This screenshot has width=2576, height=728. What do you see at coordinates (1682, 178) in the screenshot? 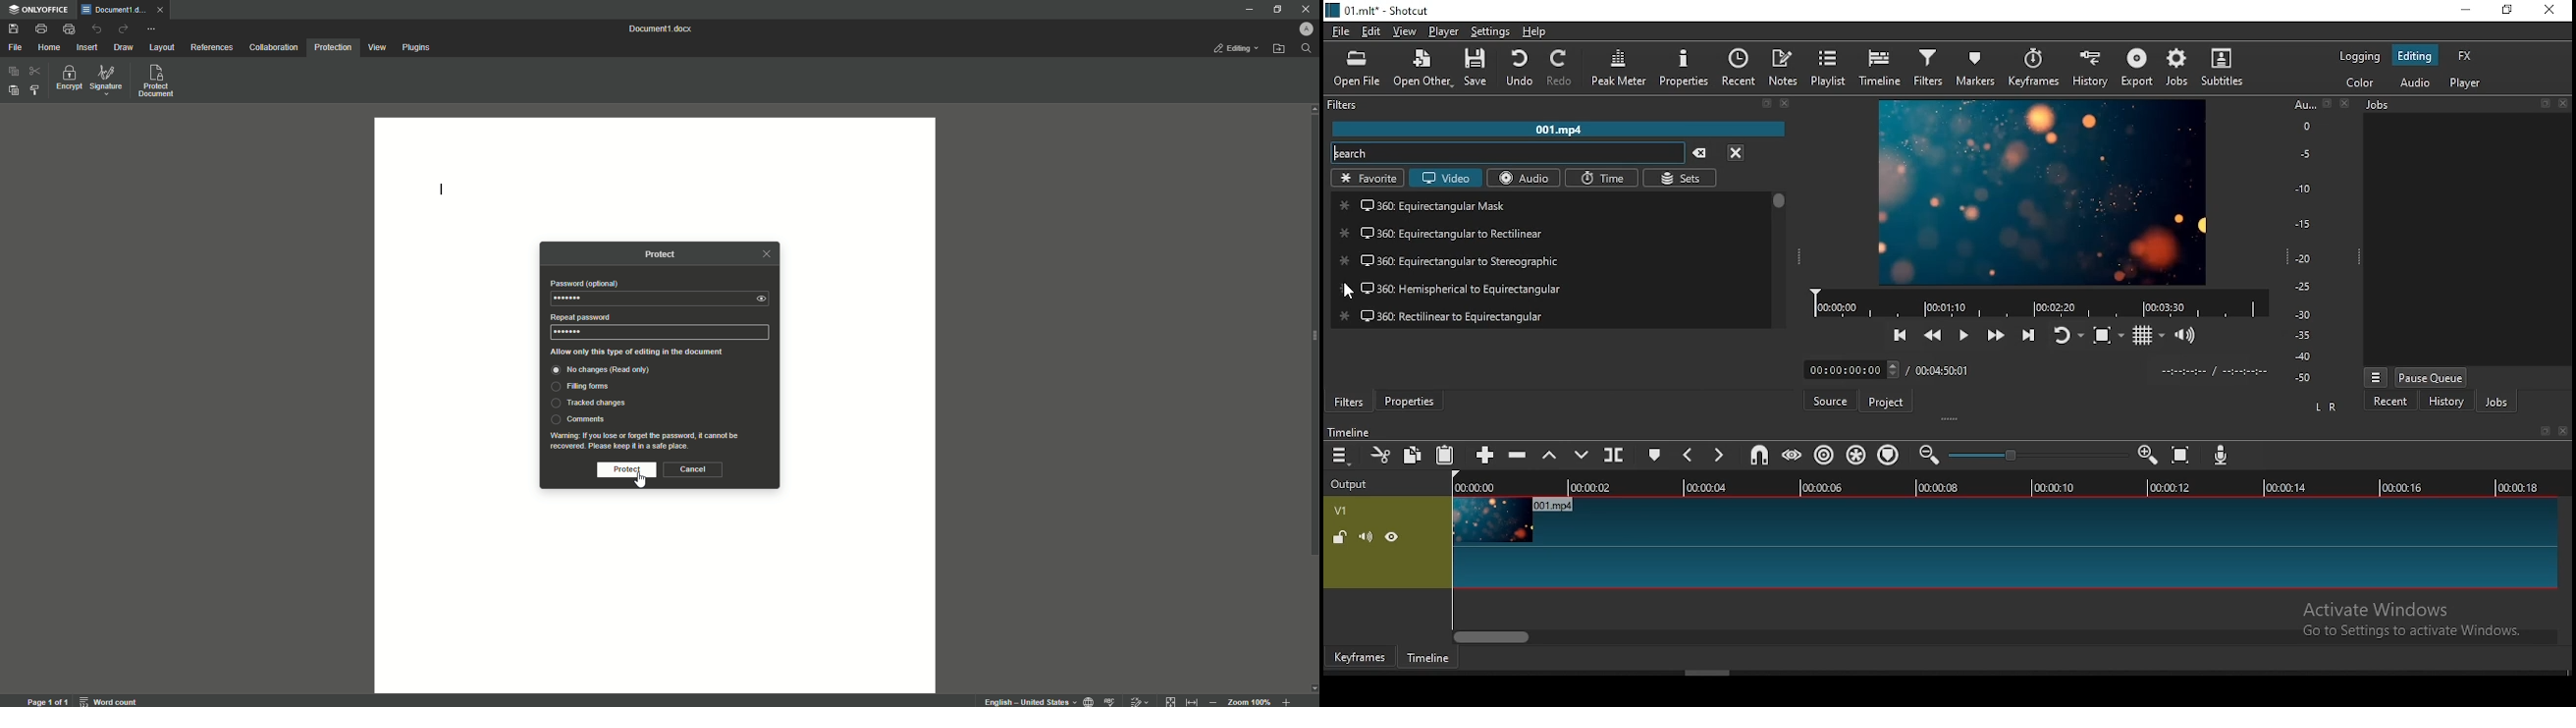
I see `sets` at bounding box center [1682, 178].